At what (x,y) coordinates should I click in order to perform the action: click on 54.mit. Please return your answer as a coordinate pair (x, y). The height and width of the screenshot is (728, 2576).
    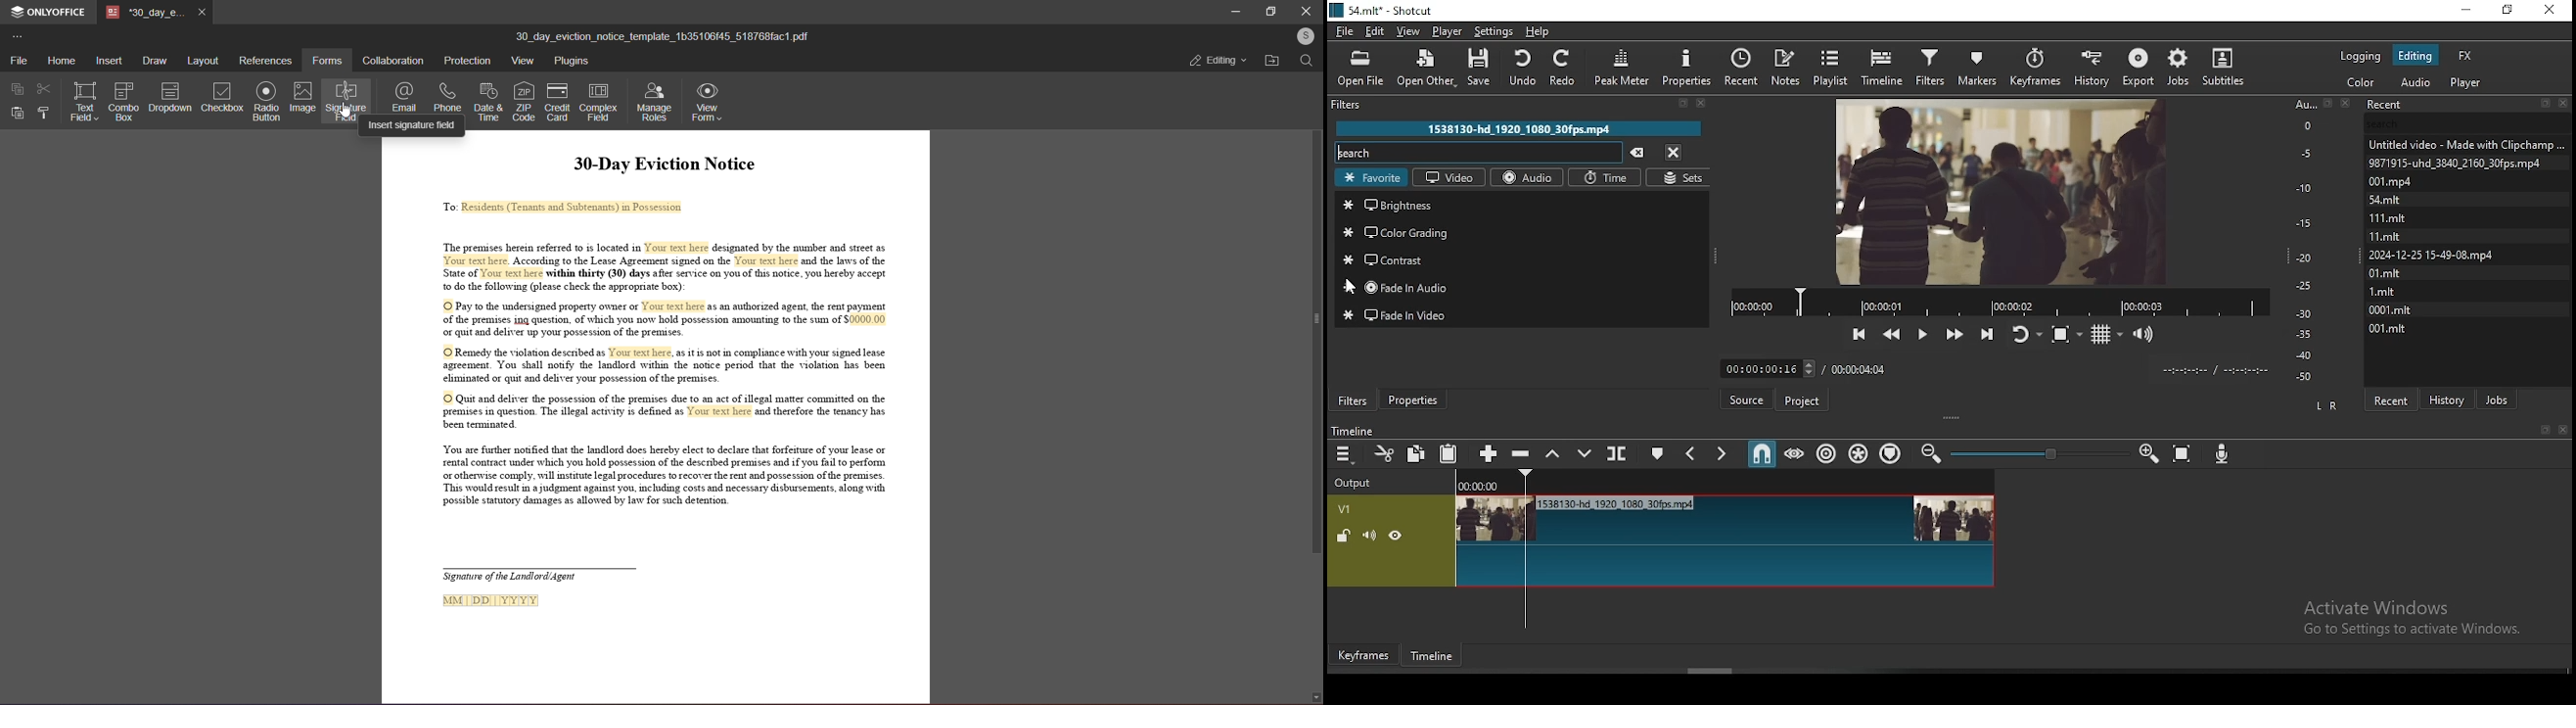
    Looking at the image, I should click on (2408, 198).